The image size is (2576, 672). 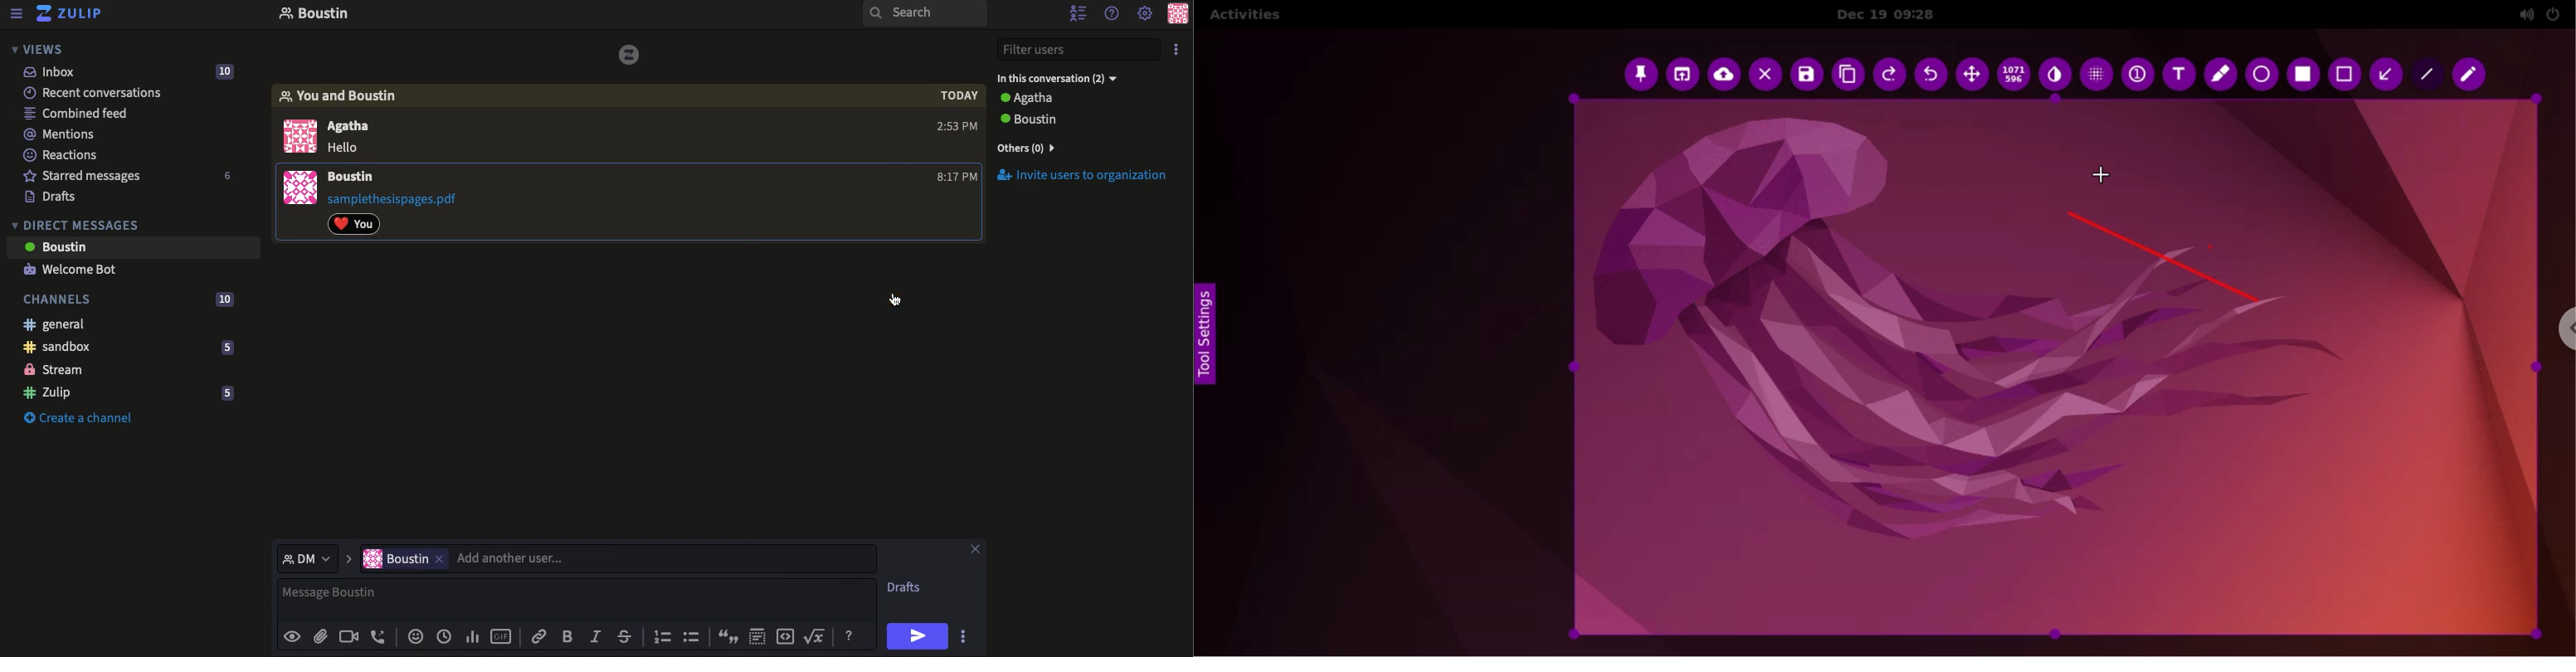 I want to click on Audio call, so click(x=380, y=635).